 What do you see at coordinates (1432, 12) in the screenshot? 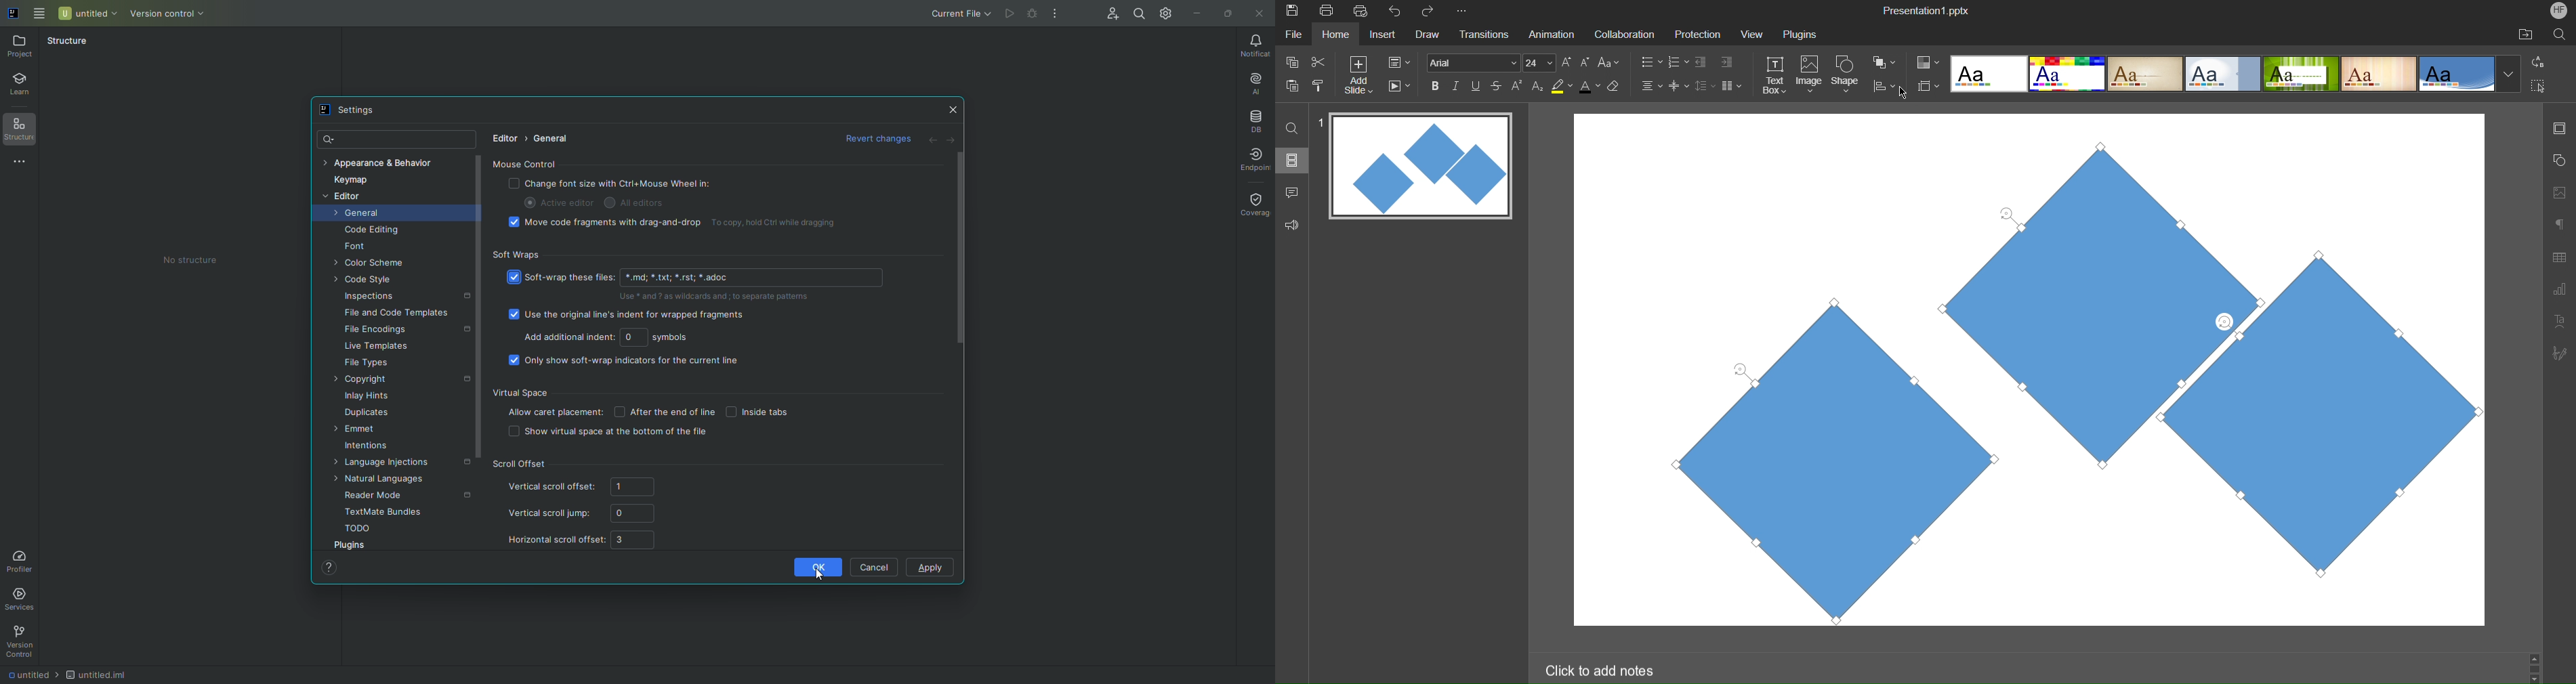
I see `Redo` at bounding box center [1432, 12].